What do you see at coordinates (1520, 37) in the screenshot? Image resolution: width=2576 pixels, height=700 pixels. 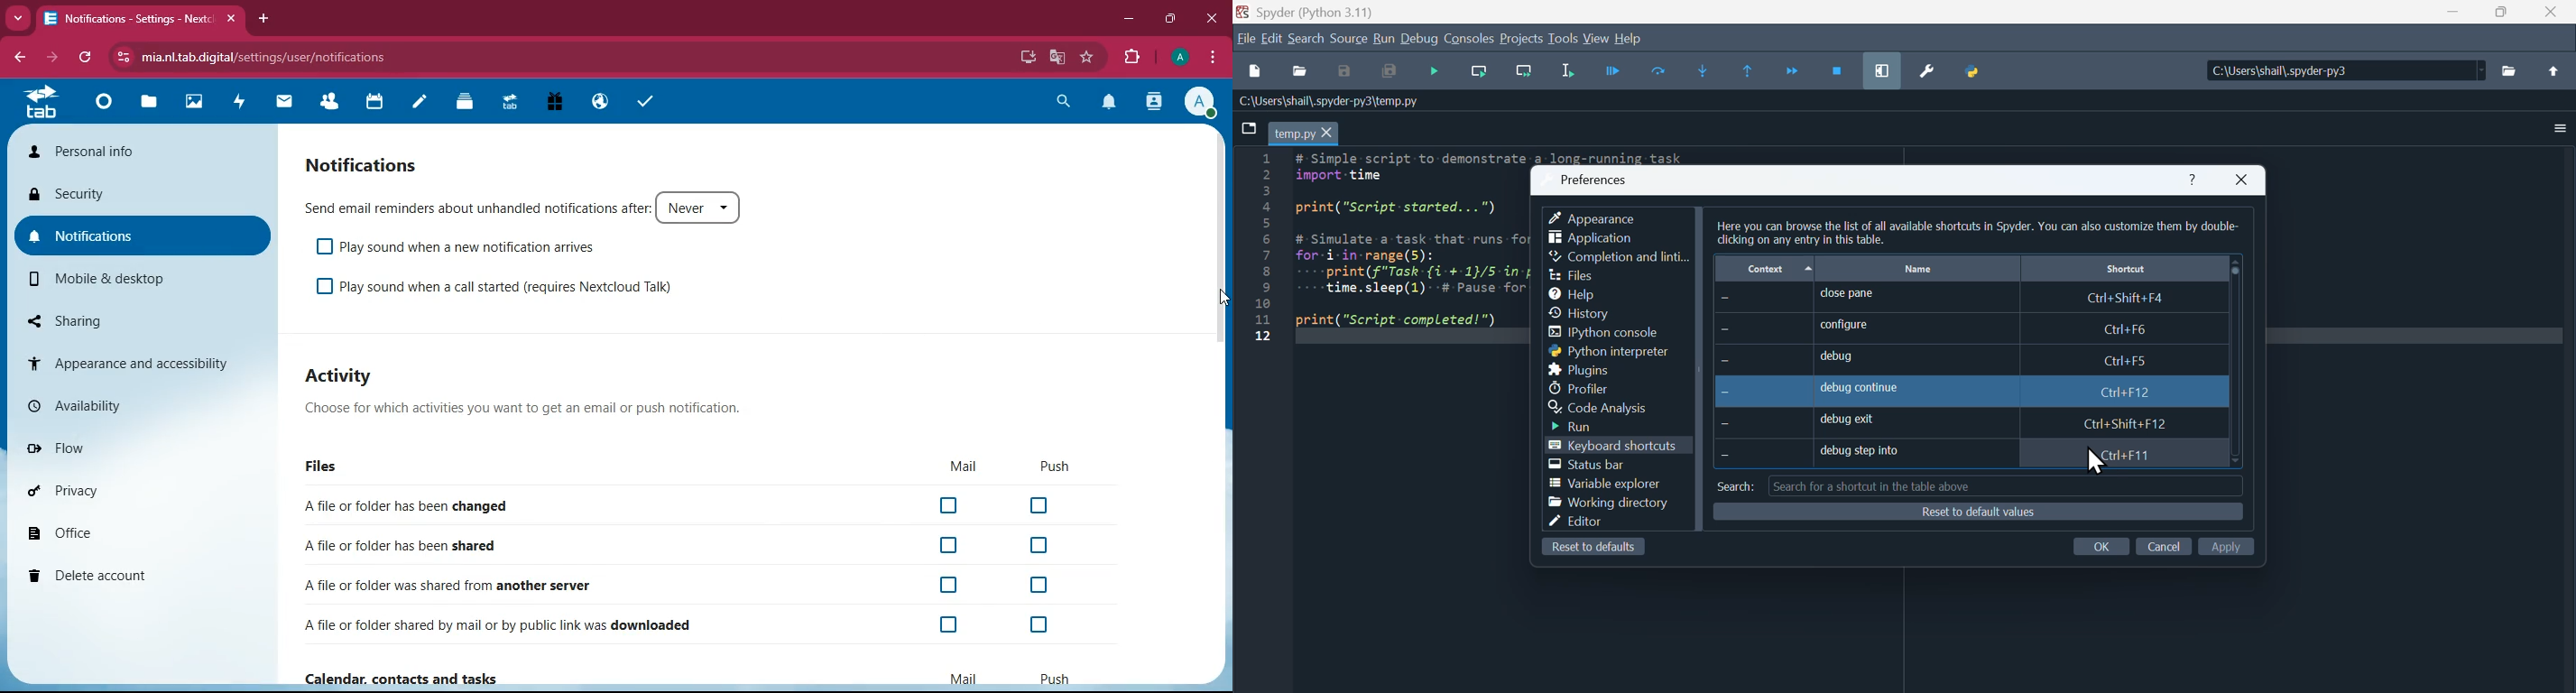 I see `Projects` at bounding box center [1520, 37].